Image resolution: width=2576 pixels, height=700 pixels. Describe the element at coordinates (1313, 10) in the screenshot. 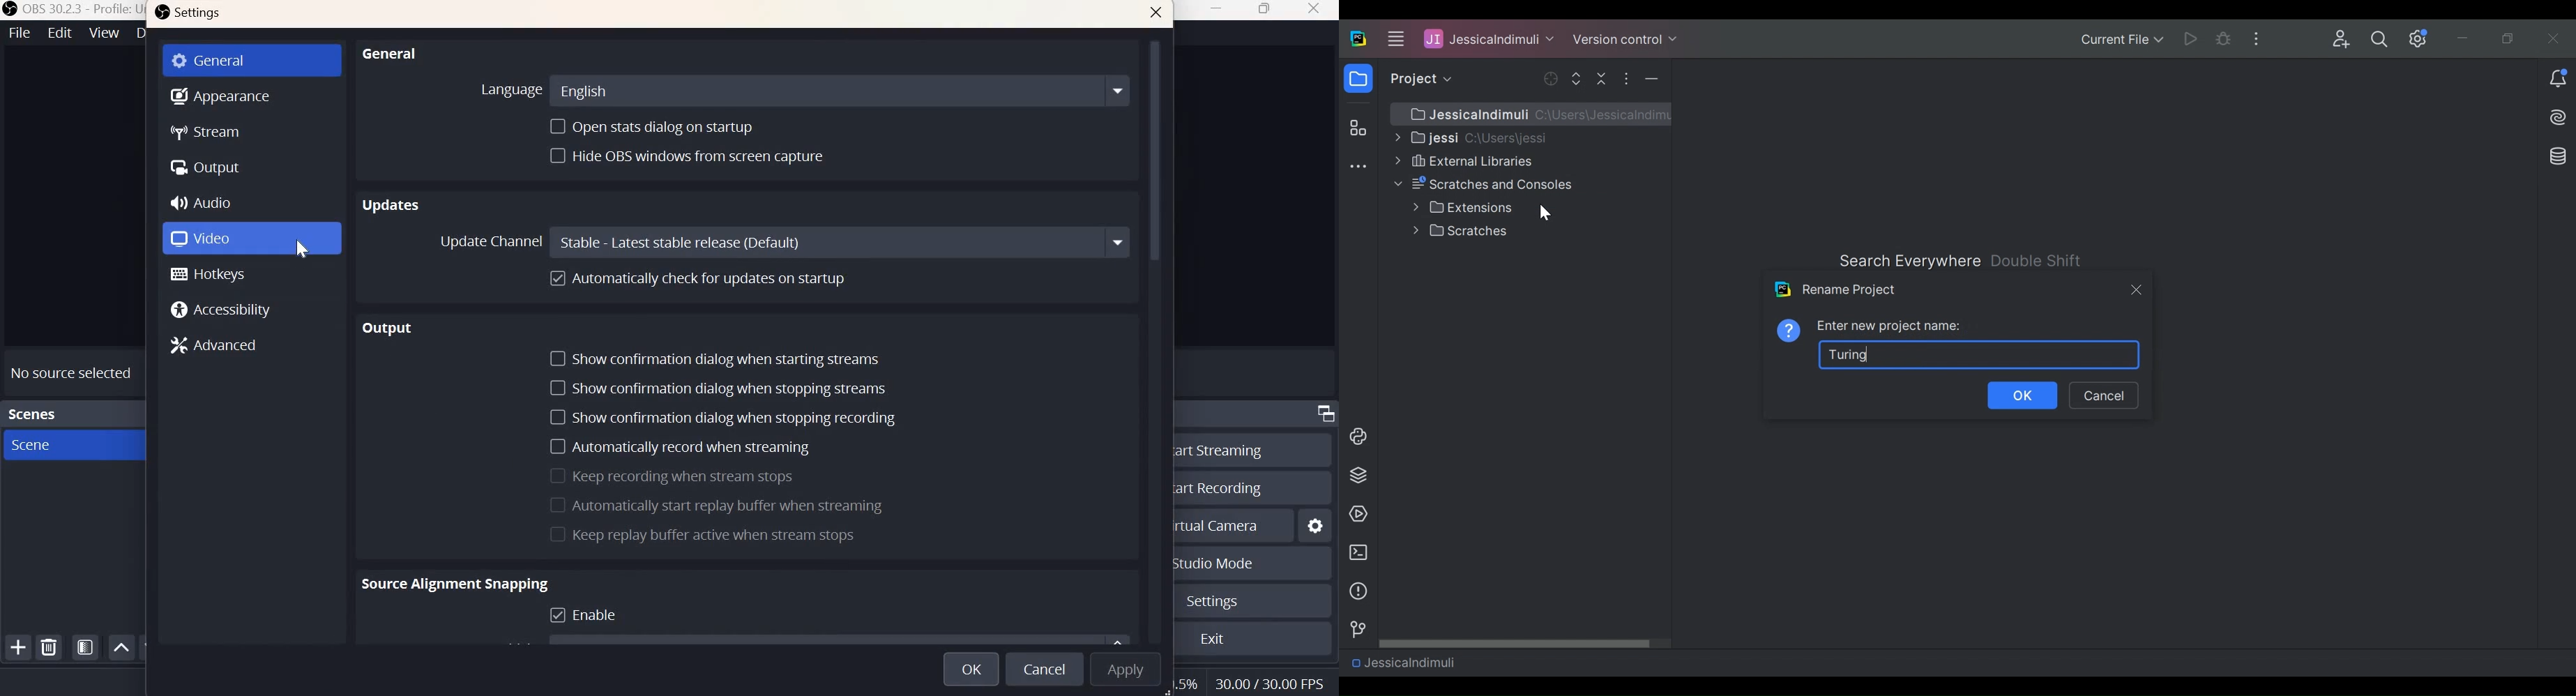

I see `close` at that location.